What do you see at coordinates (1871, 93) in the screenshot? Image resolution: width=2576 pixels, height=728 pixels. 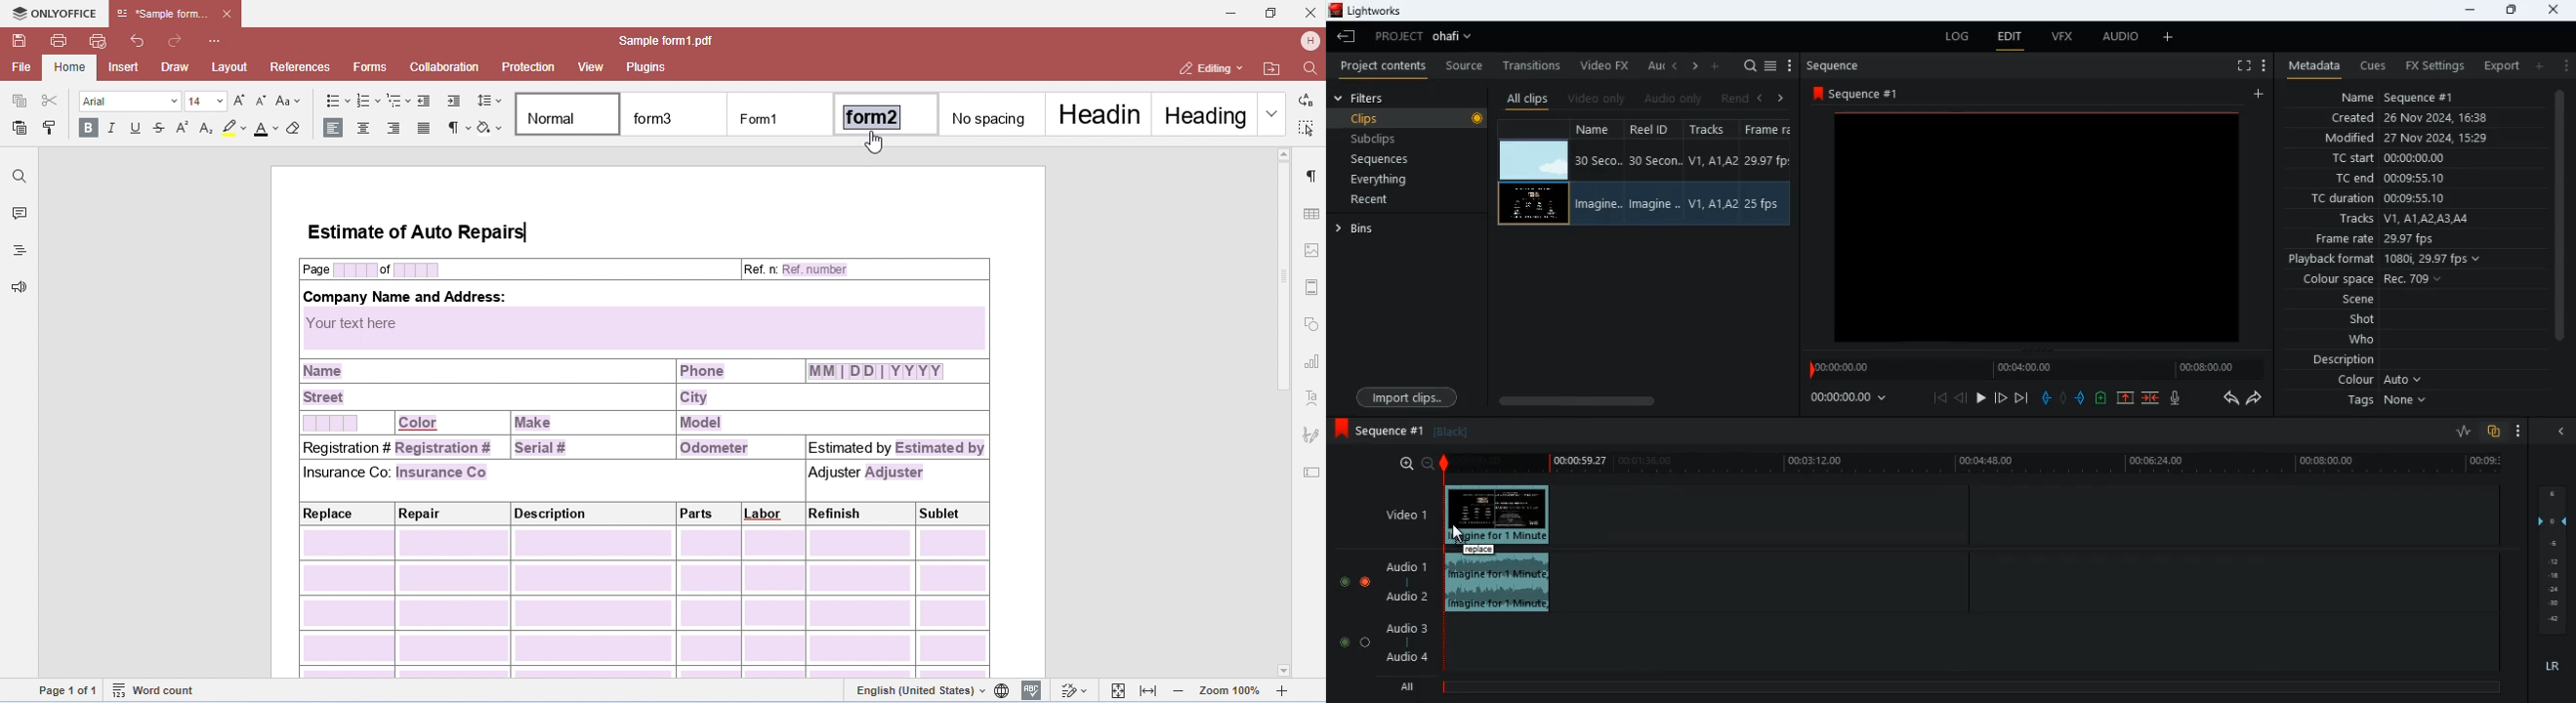 I see `sequence` at bounding box center [1871, 93].